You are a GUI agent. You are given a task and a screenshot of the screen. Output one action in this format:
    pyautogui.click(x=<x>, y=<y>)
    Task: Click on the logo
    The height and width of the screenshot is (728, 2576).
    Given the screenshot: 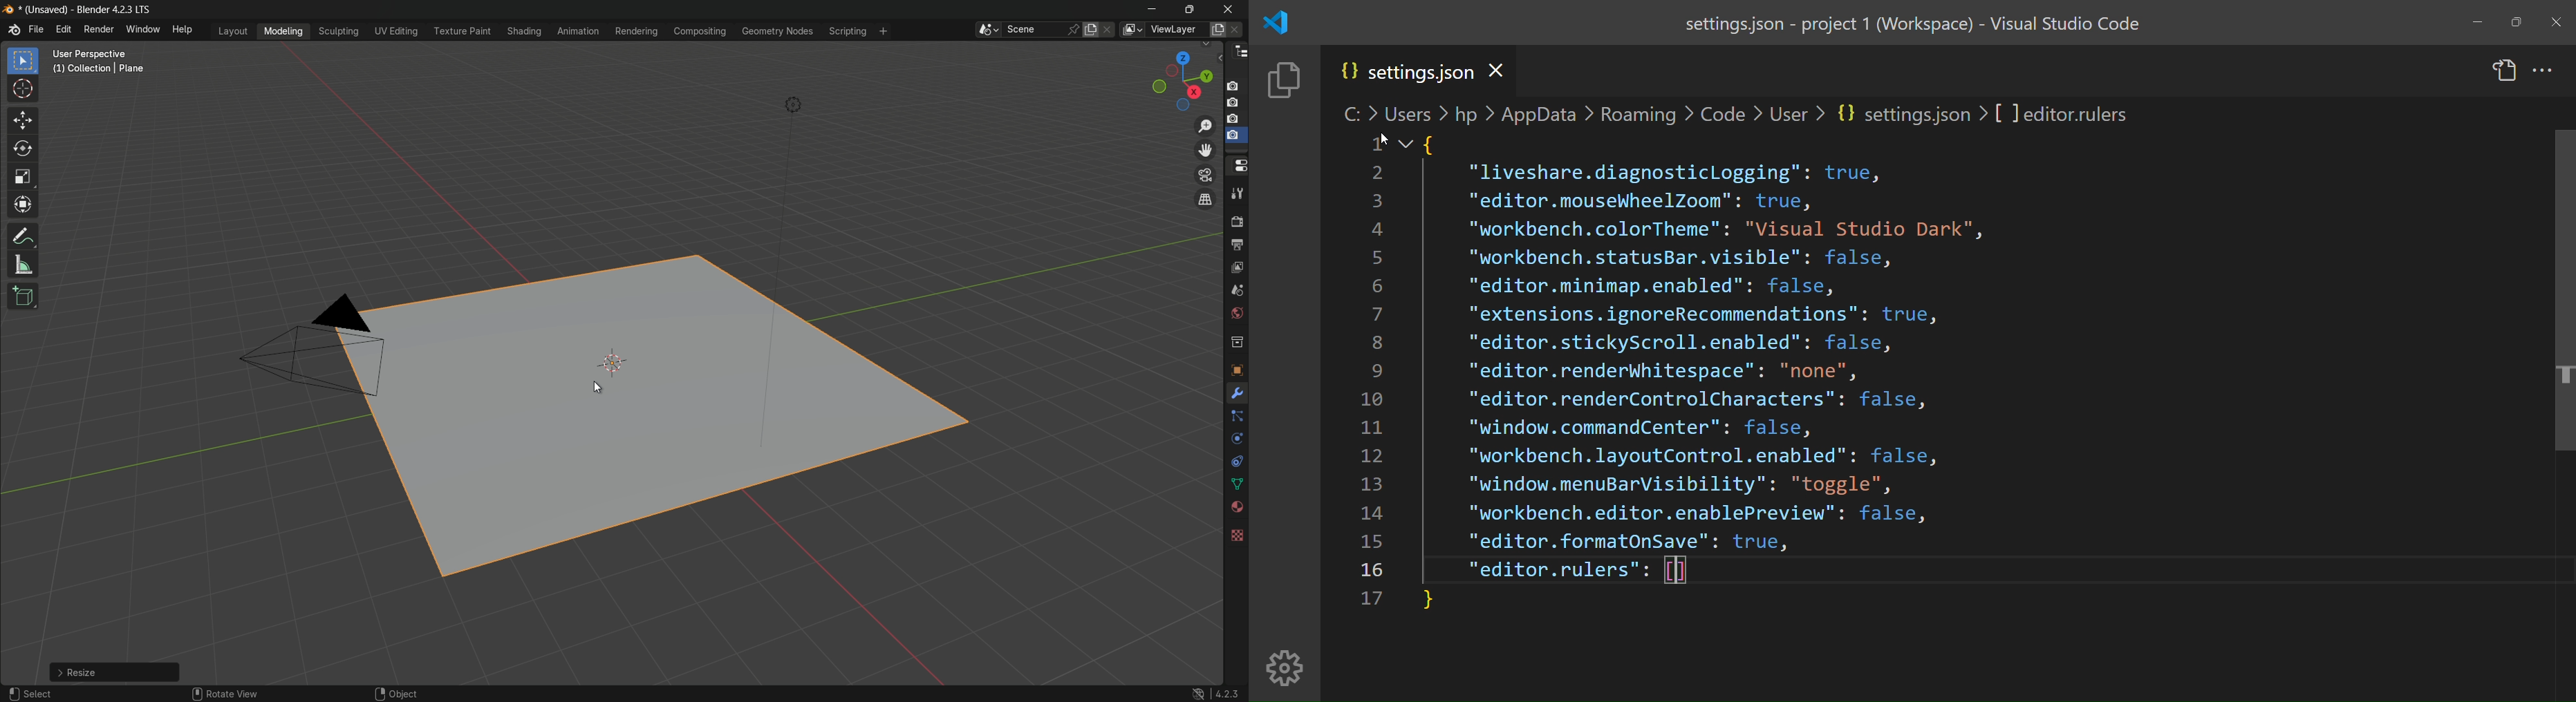 What is the action you would take?
    pyautogui.click(x=1274, y=23)
    